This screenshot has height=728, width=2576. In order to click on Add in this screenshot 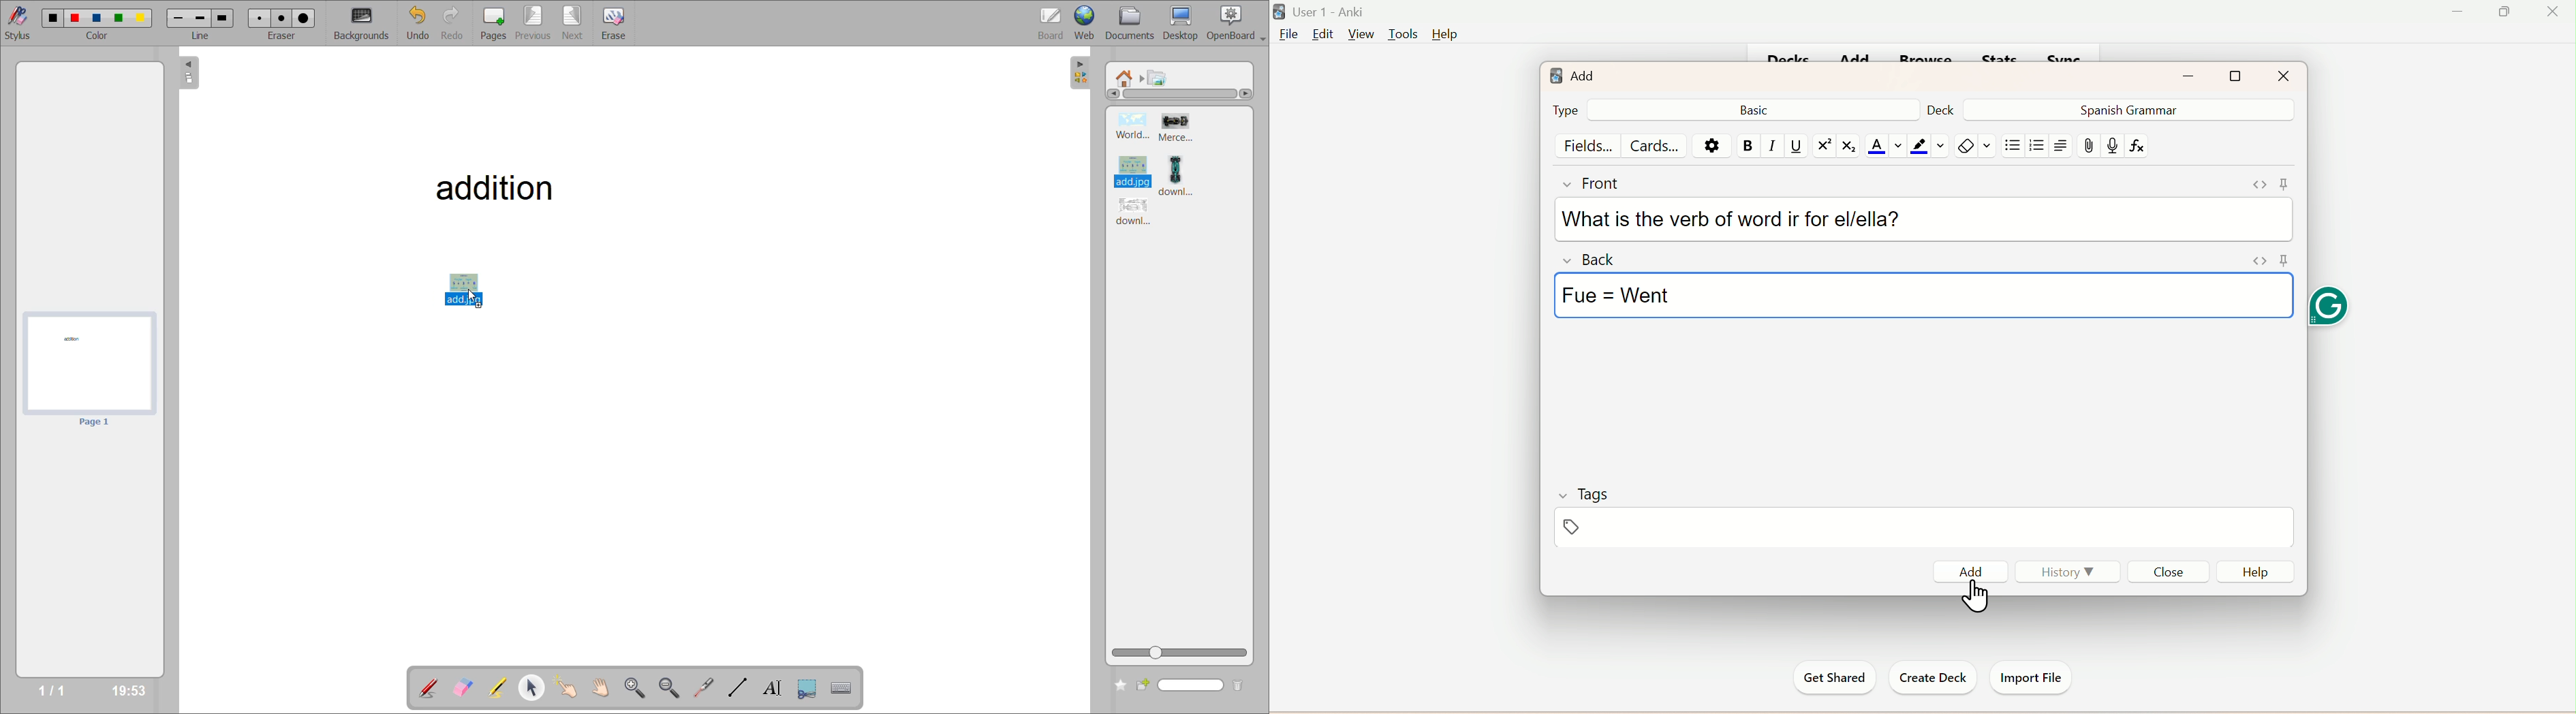, I will do `click(1572, 72)`.